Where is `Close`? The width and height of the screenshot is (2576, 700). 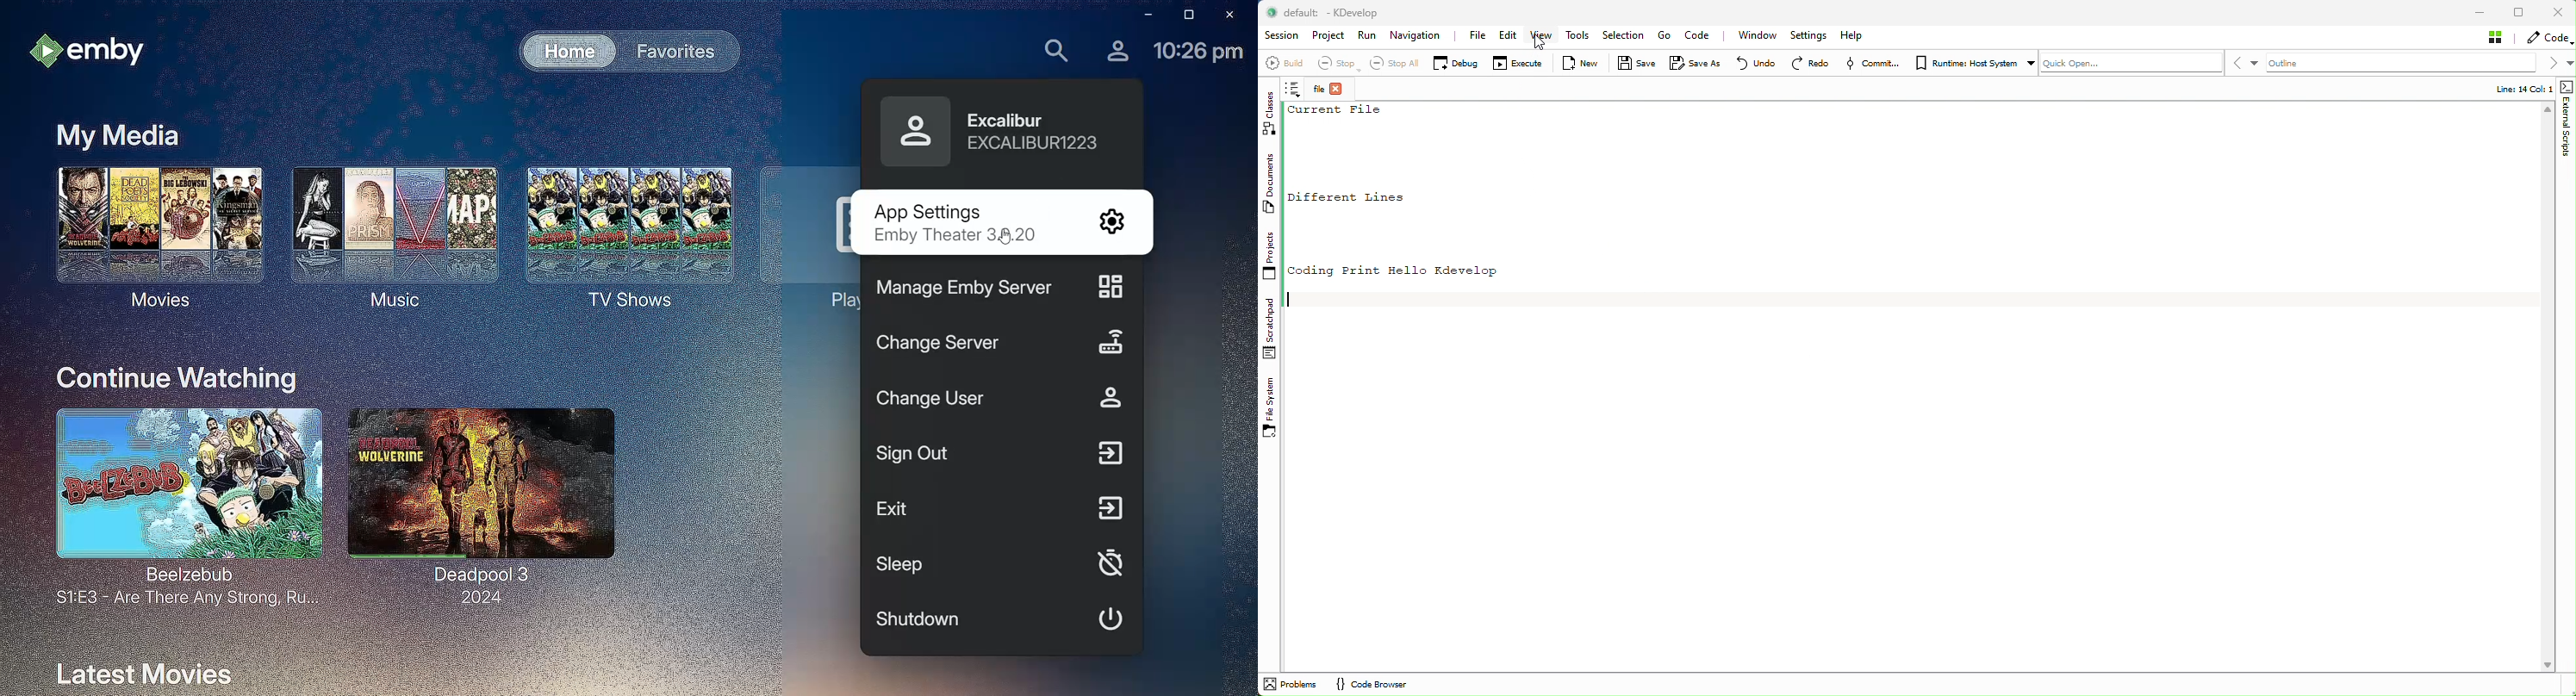 Close is located at coordinates (1233, 15).